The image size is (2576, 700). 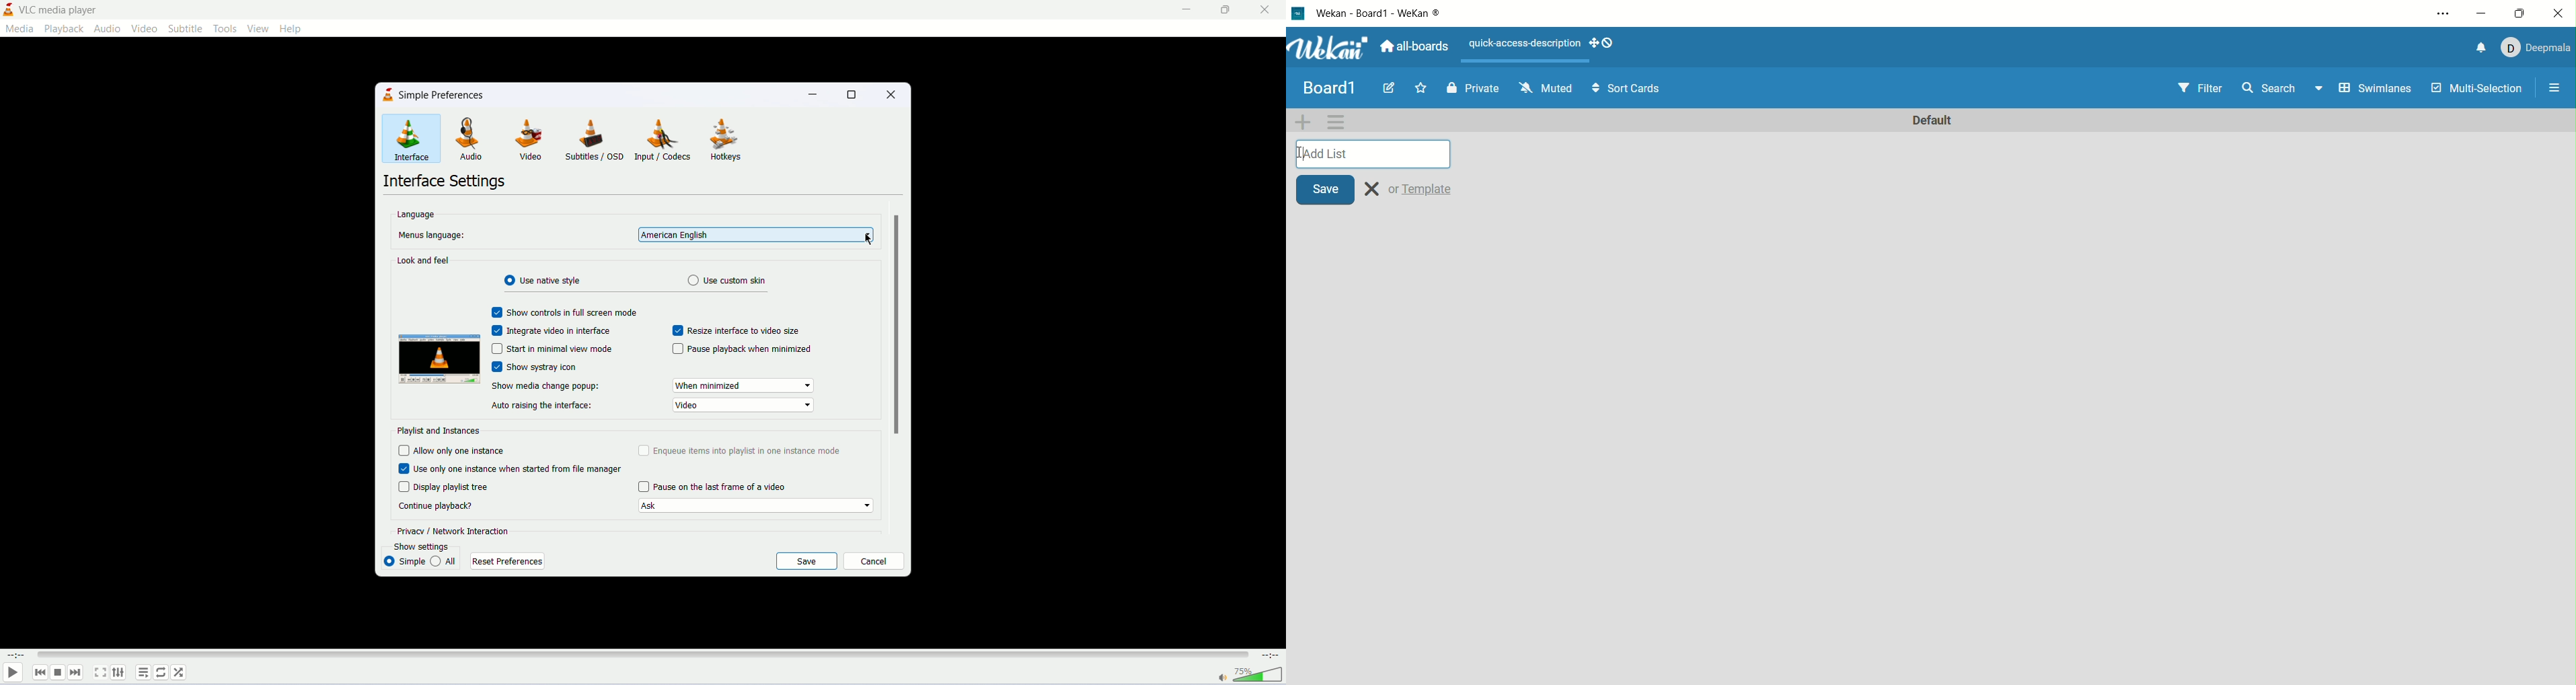 I want to click on extended settings, so click(x=121, y=674).